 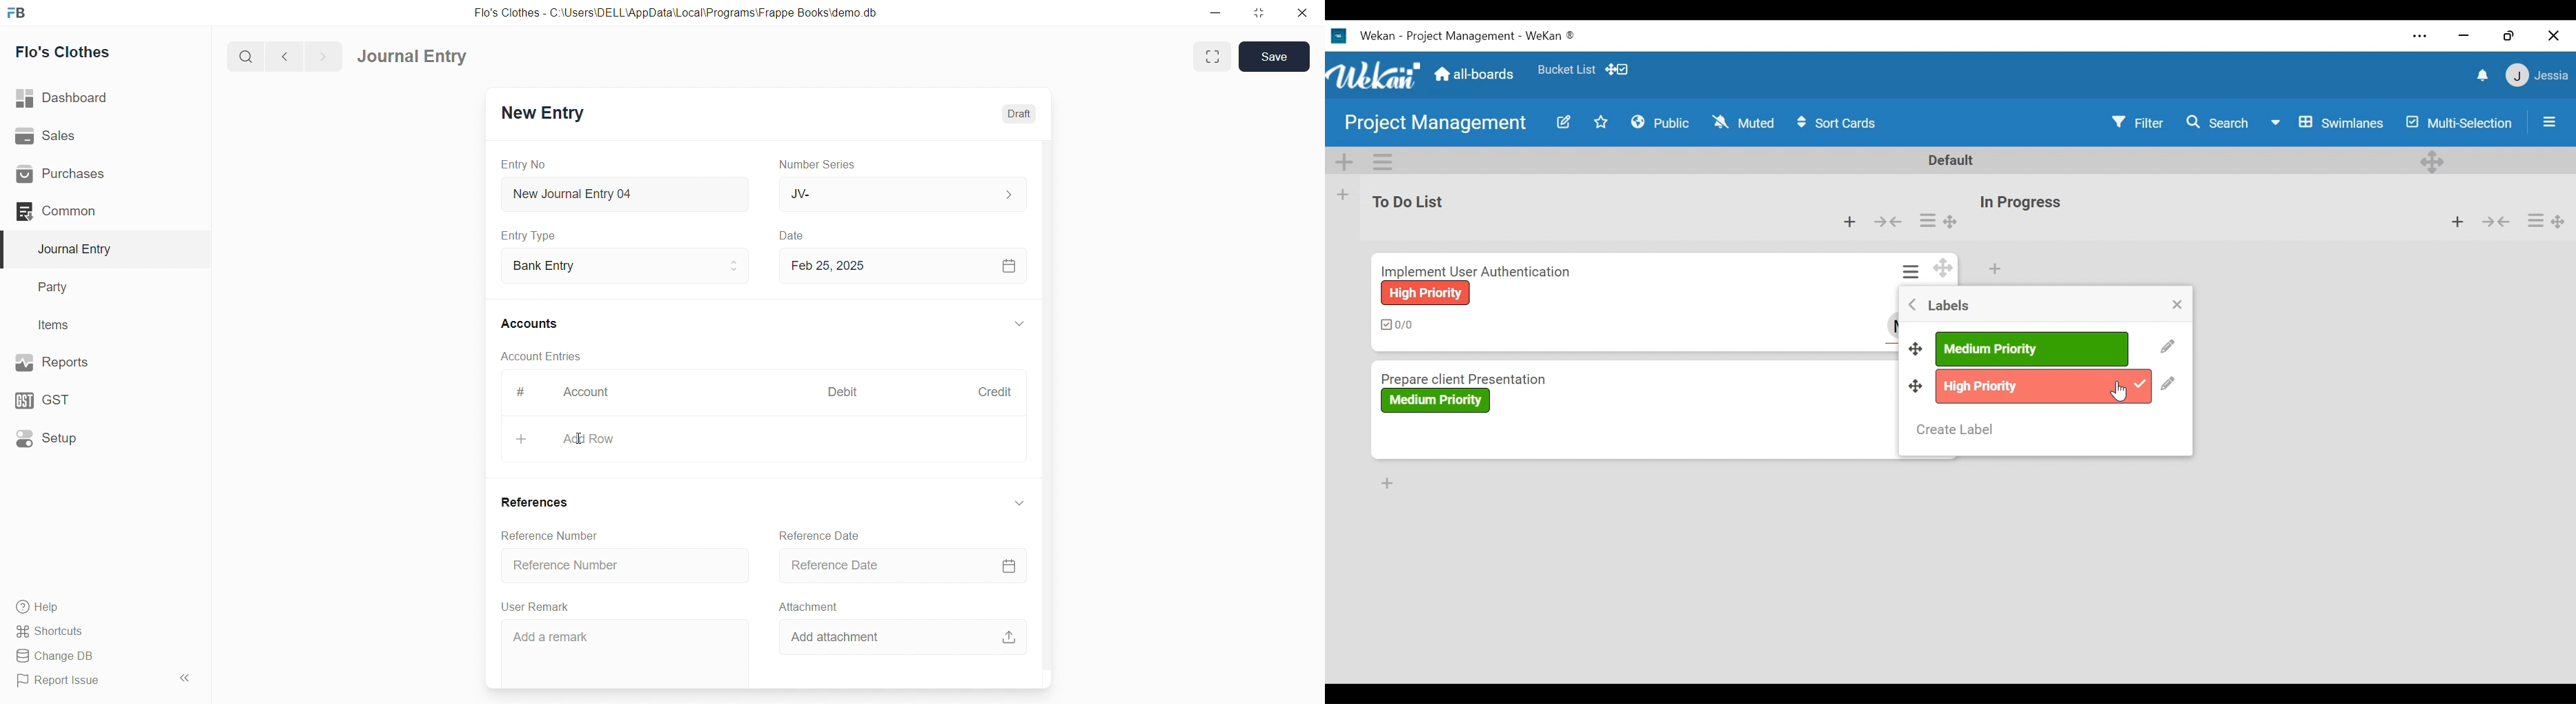 I want to click on cursor, so click(x=580, y=438).